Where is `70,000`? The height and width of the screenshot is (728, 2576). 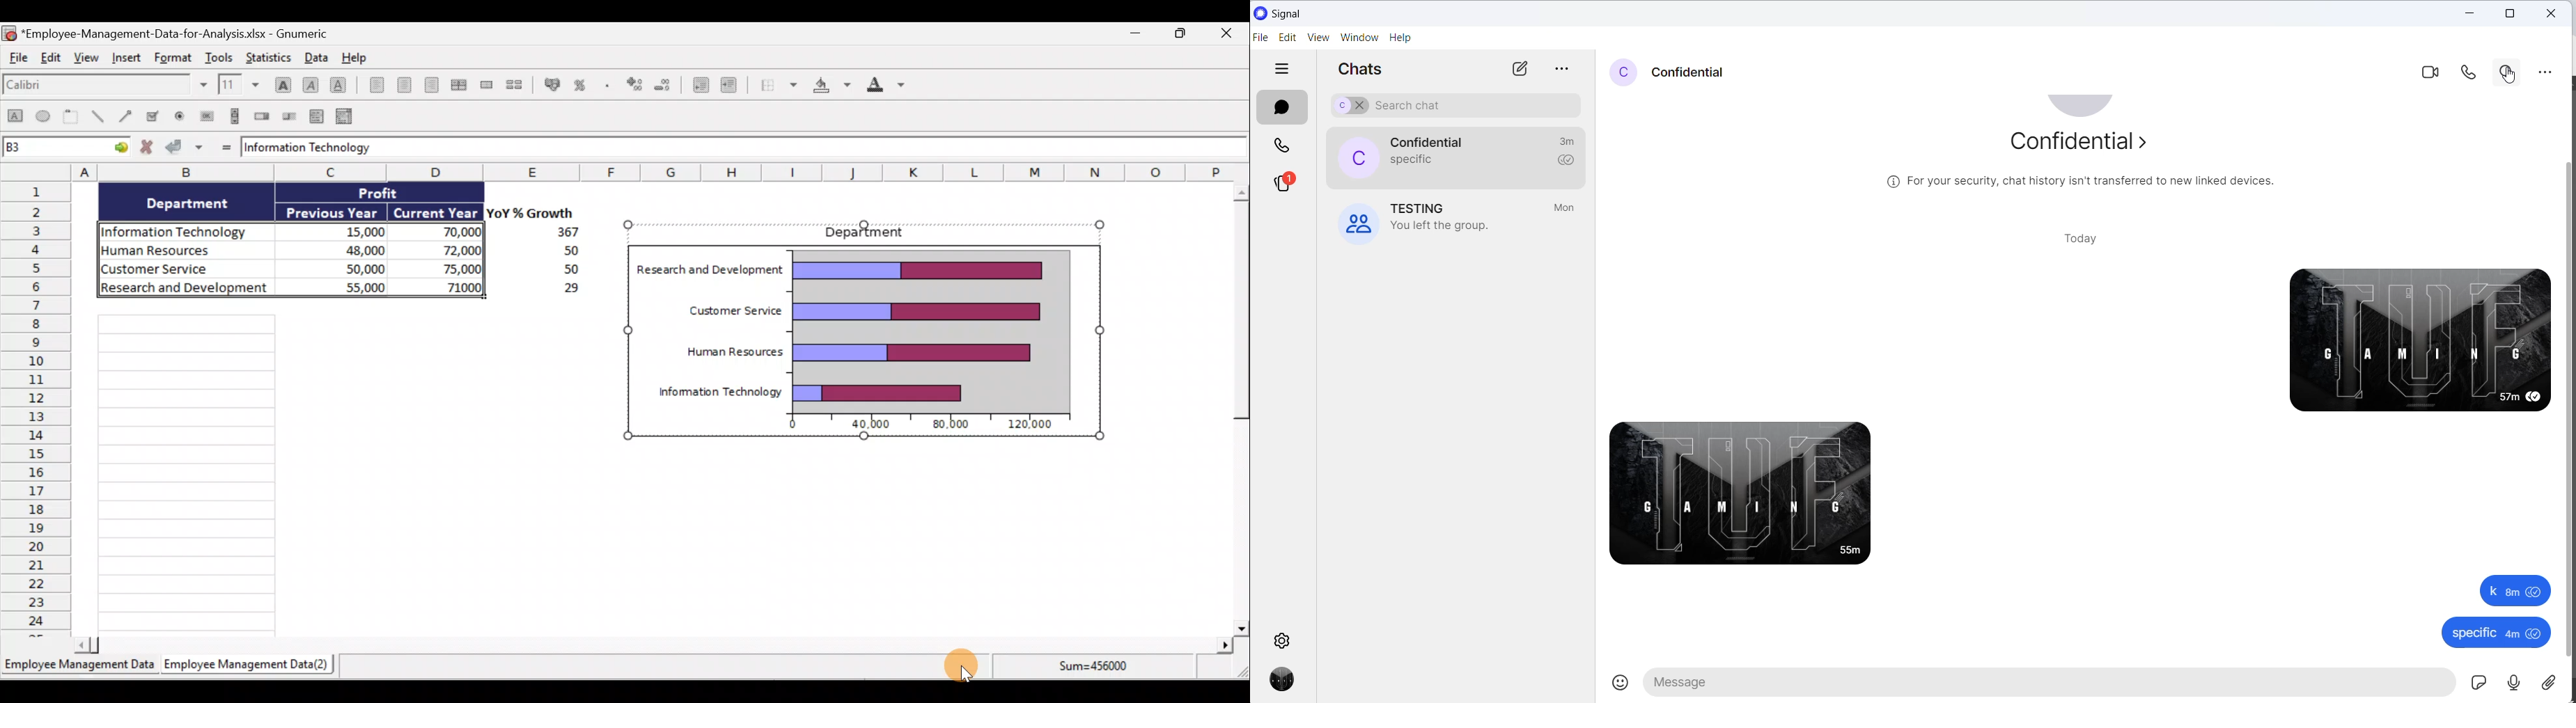 70,000 is located at coordinates (449, 233).